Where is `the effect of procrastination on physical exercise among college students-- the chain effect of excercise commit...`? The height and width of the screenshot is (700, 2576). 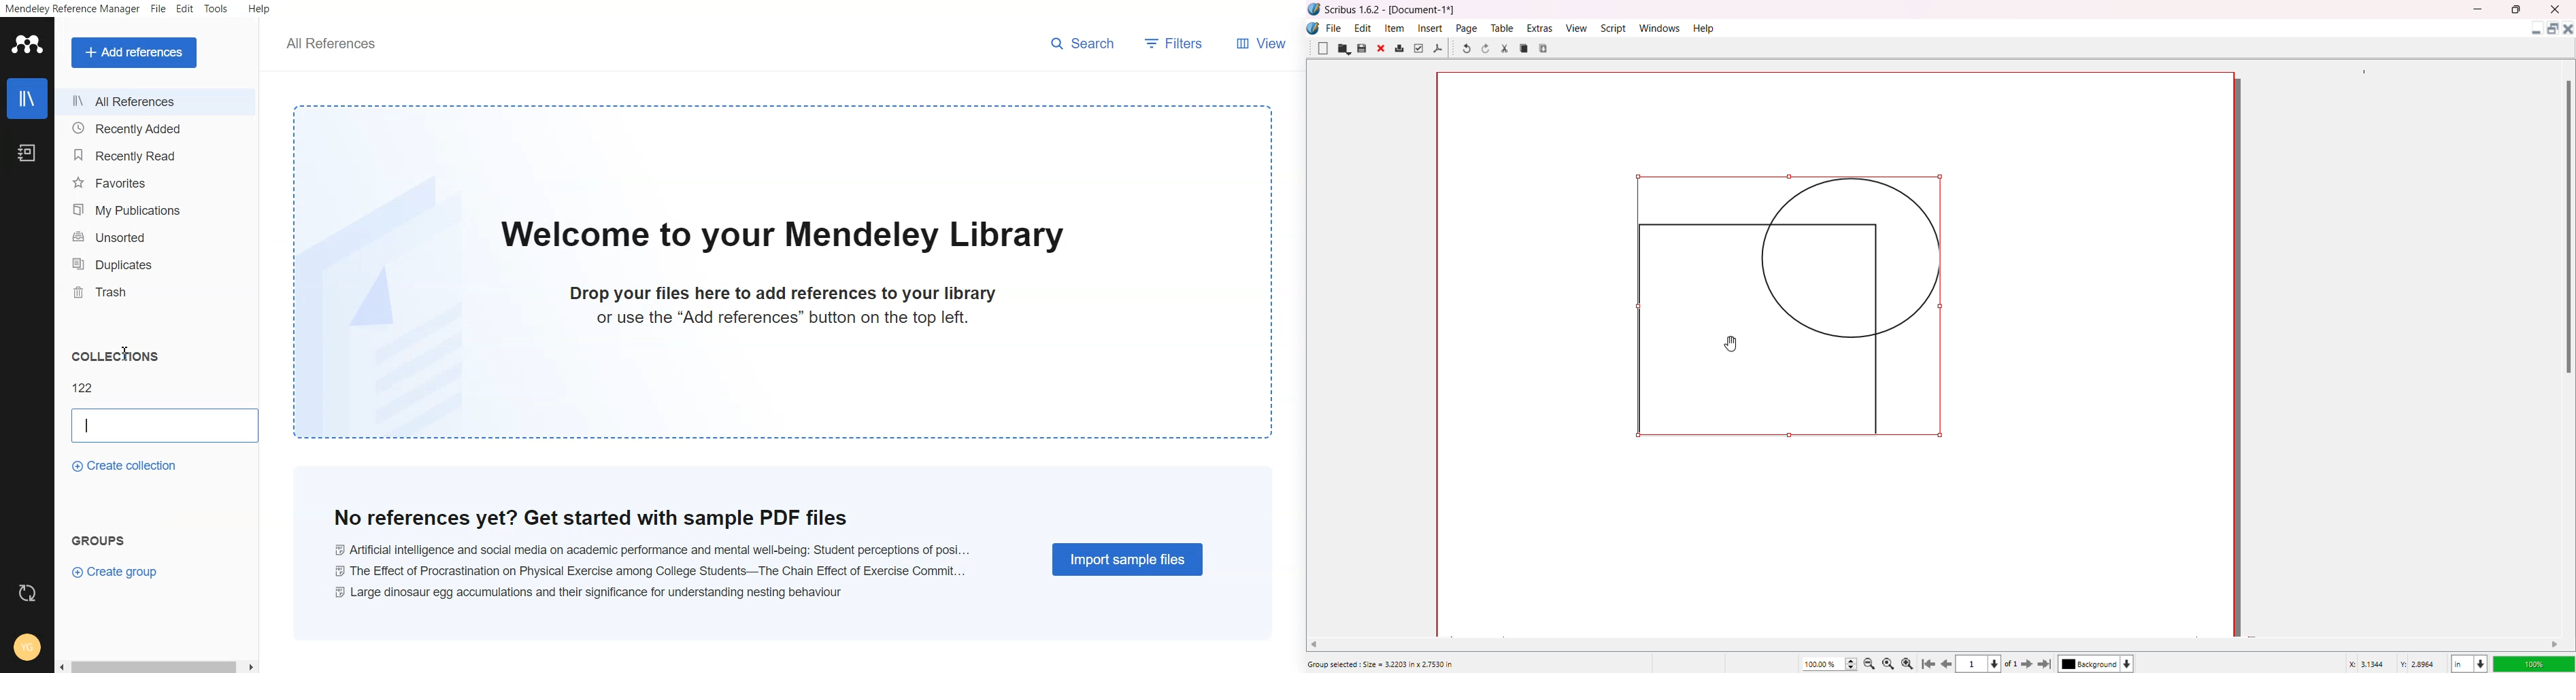 the effect of procrastination on physical exercise among college students-- the chain effect of excercise commit... is located at coordinates (653, 569).